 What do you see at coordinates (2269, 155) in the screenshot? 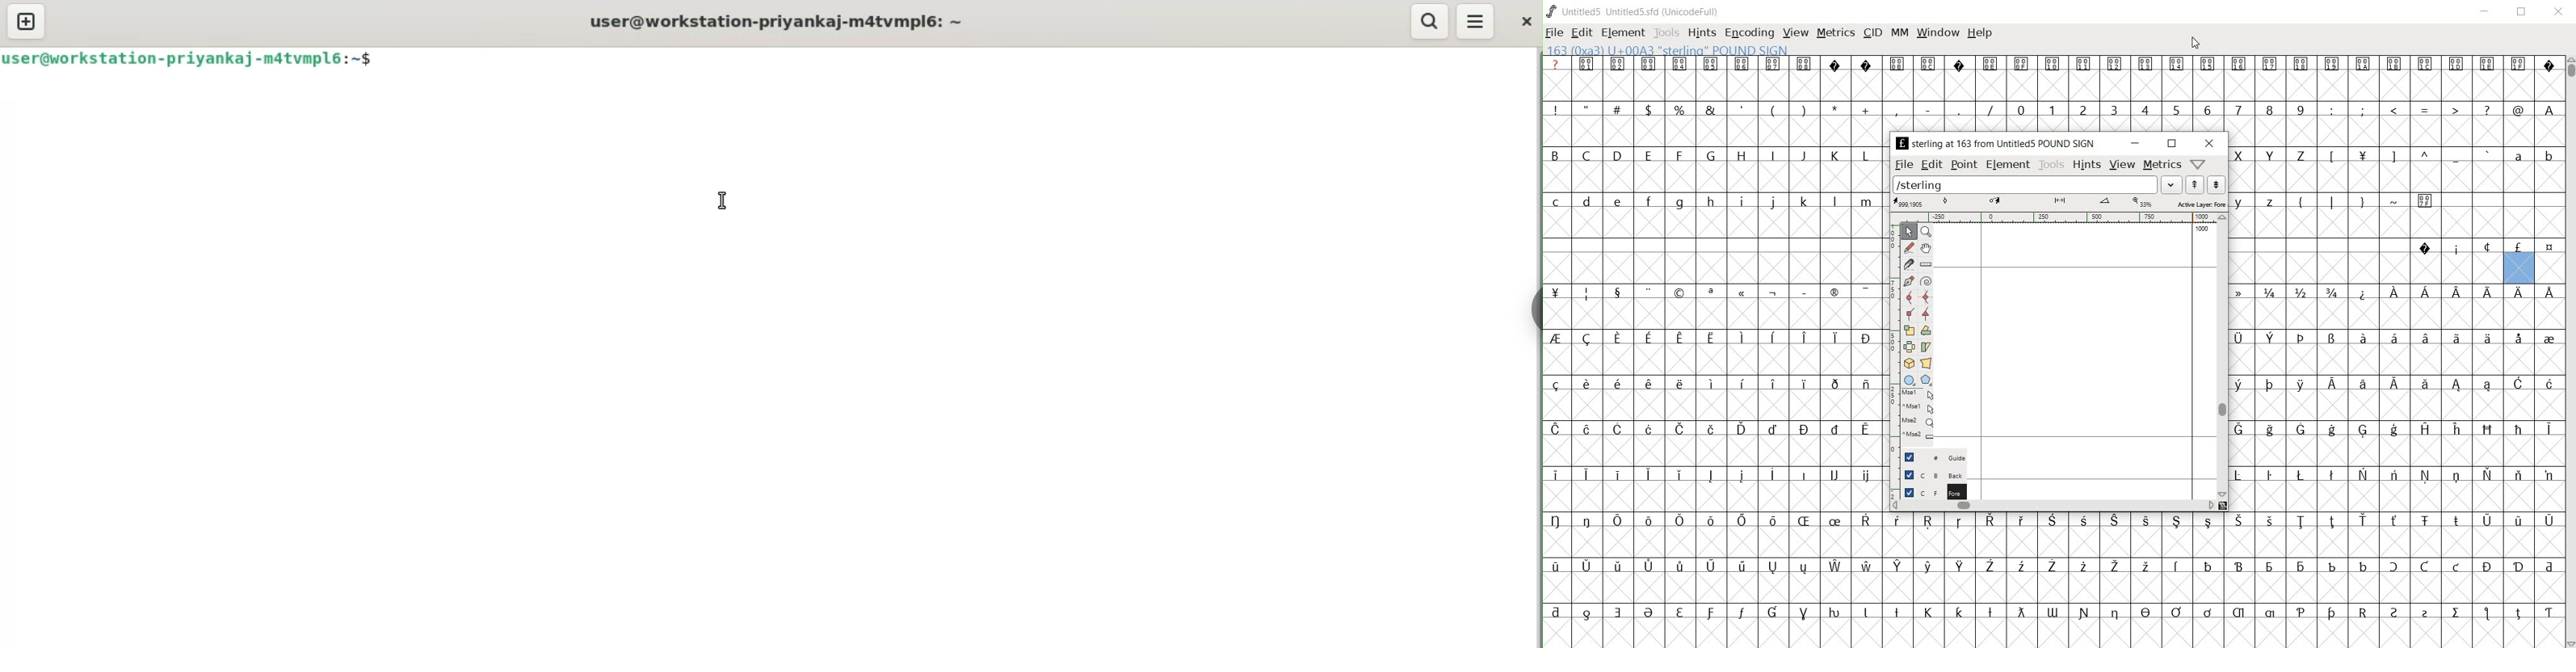
I see `Y` at bounding box center [2269, 155].